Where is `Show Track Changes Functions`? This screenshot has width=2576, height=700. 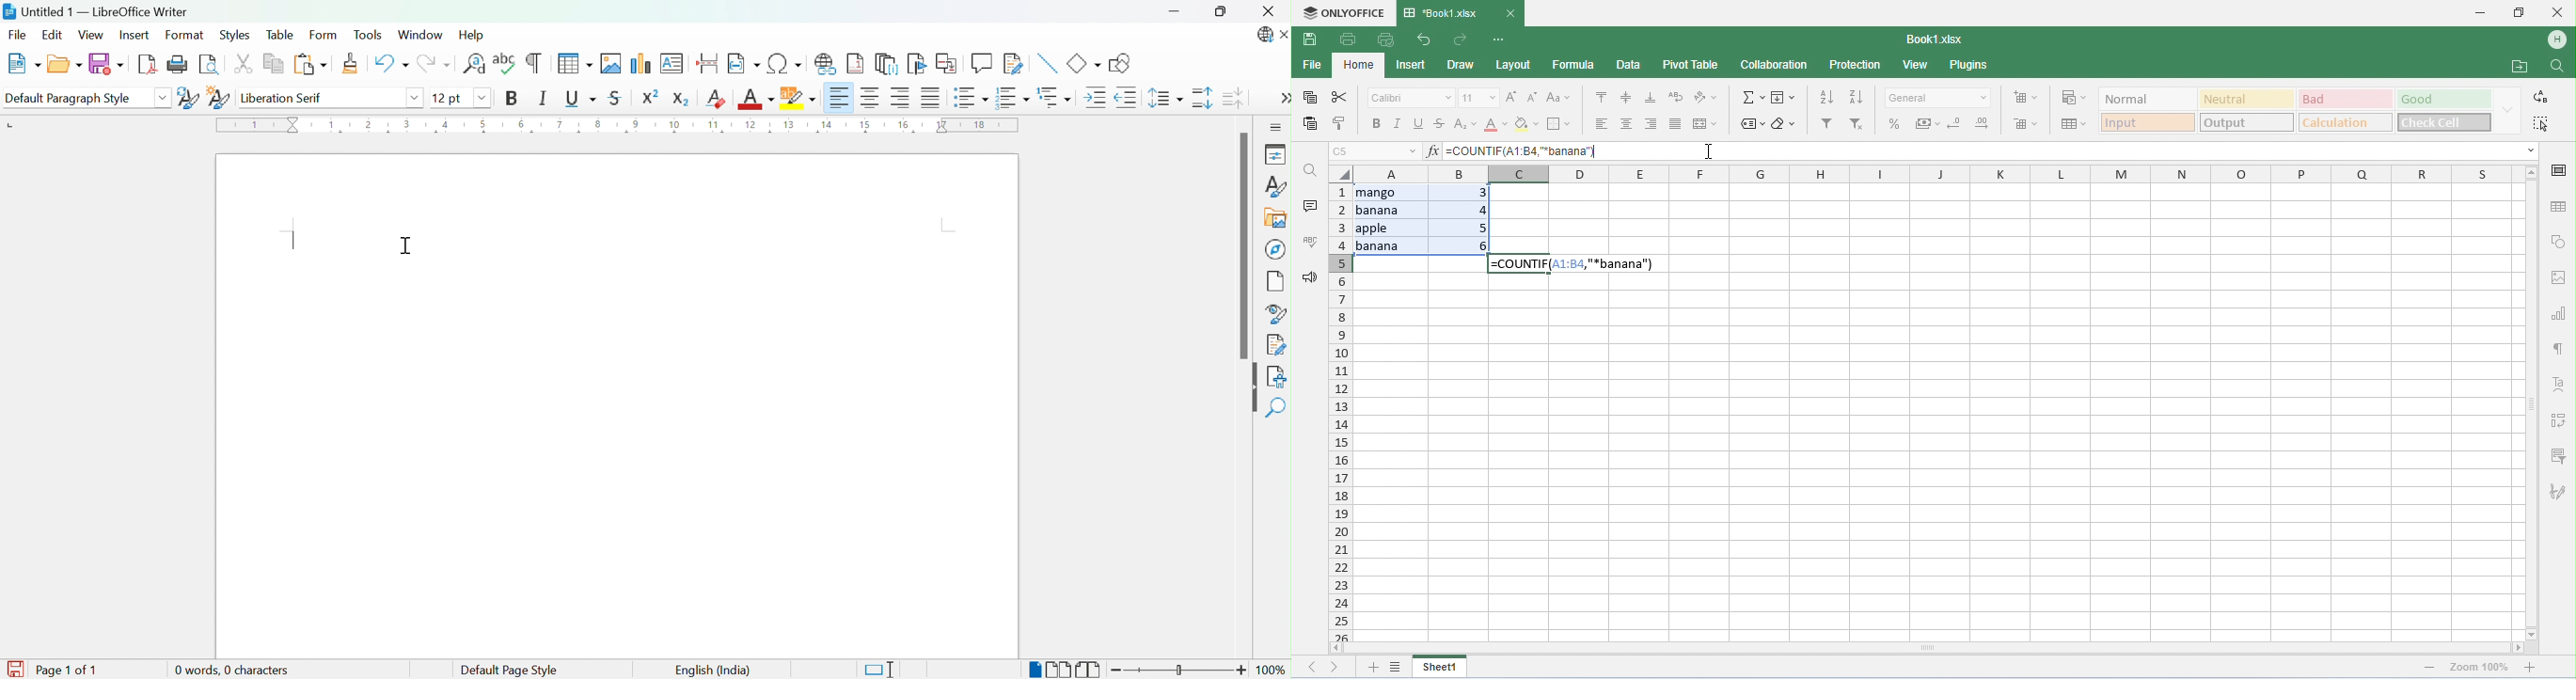 Show Track Changes Functions is located at coordinates (1015, 64).